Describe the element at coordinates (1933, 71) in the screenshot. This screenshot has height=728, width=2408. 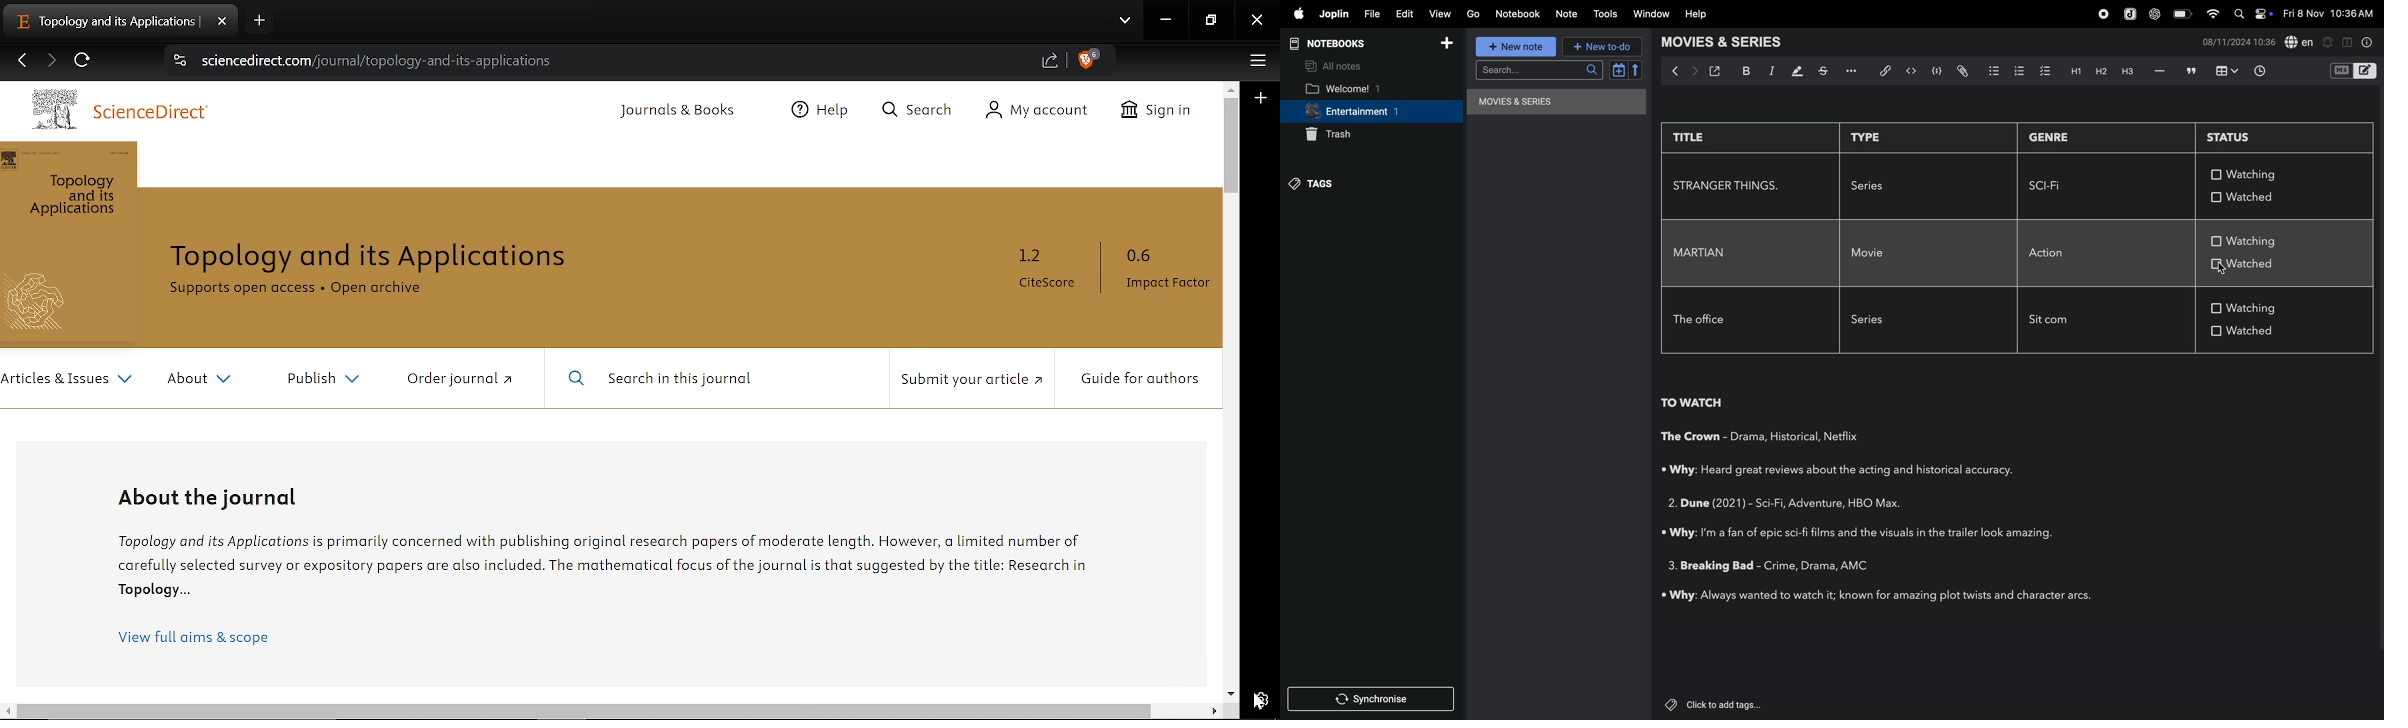
I see `code` at that location.